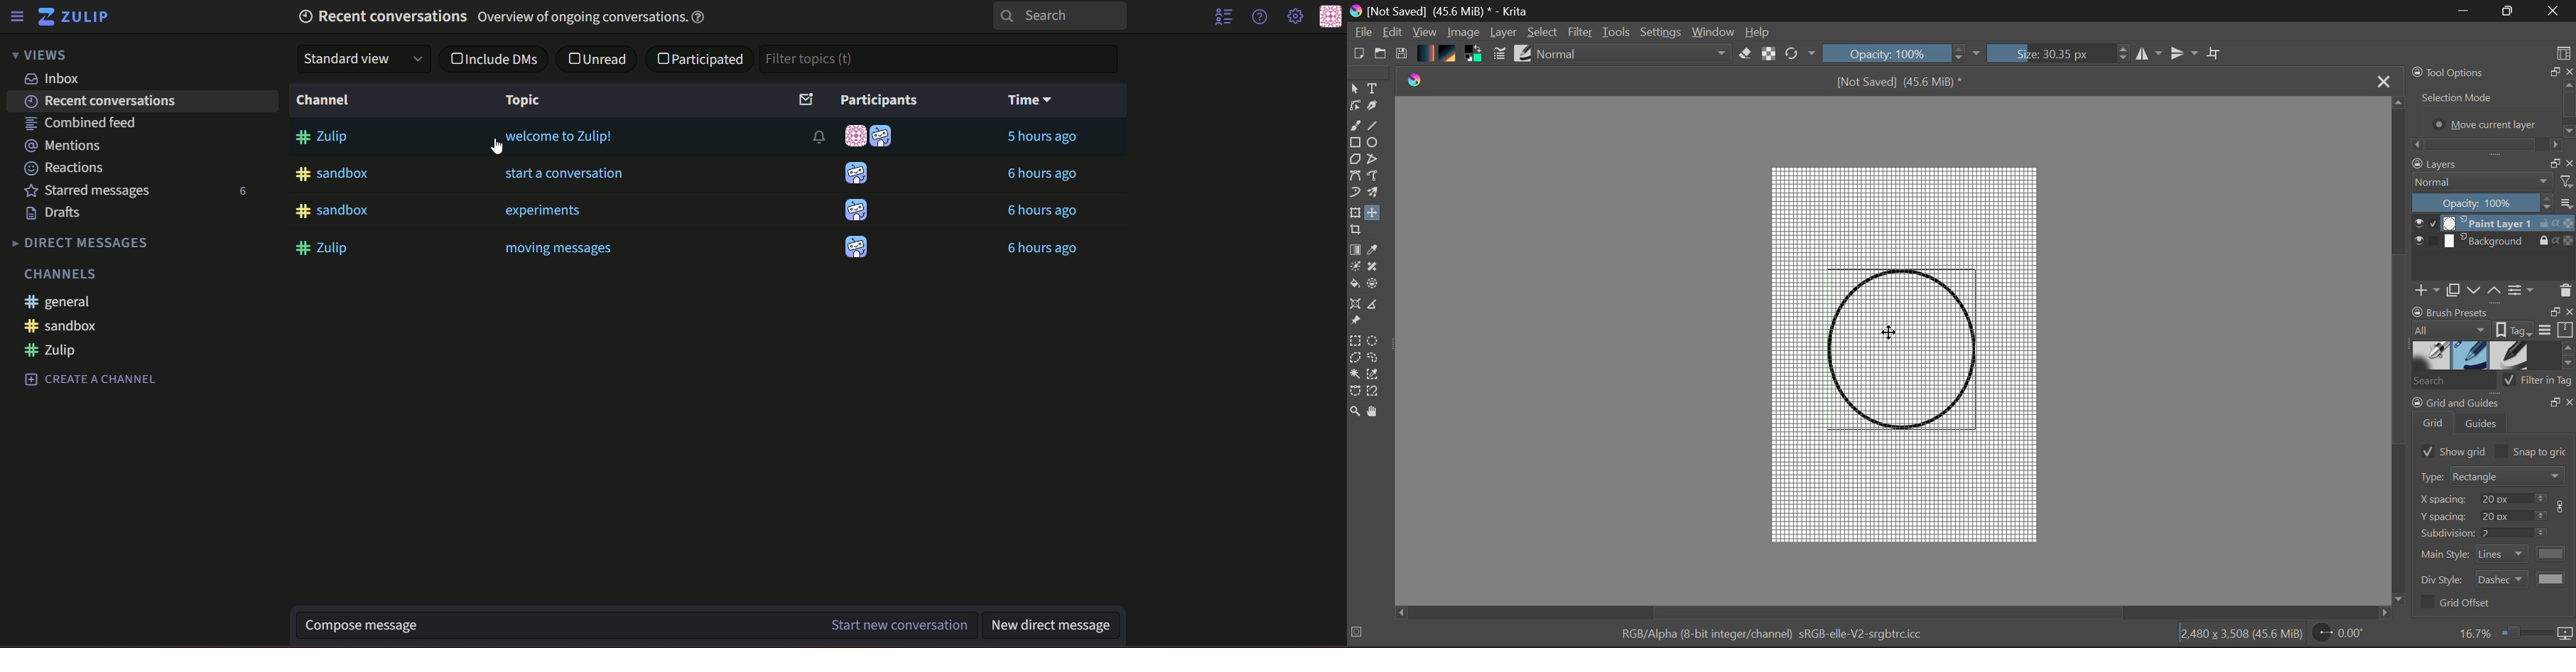 The height and width of the screenshot is (672, 2576). What do you see at coordinates (2494, 540) in the screenshot?
I see `Grid and Guides Docker` at bounding box center [2494, 540].